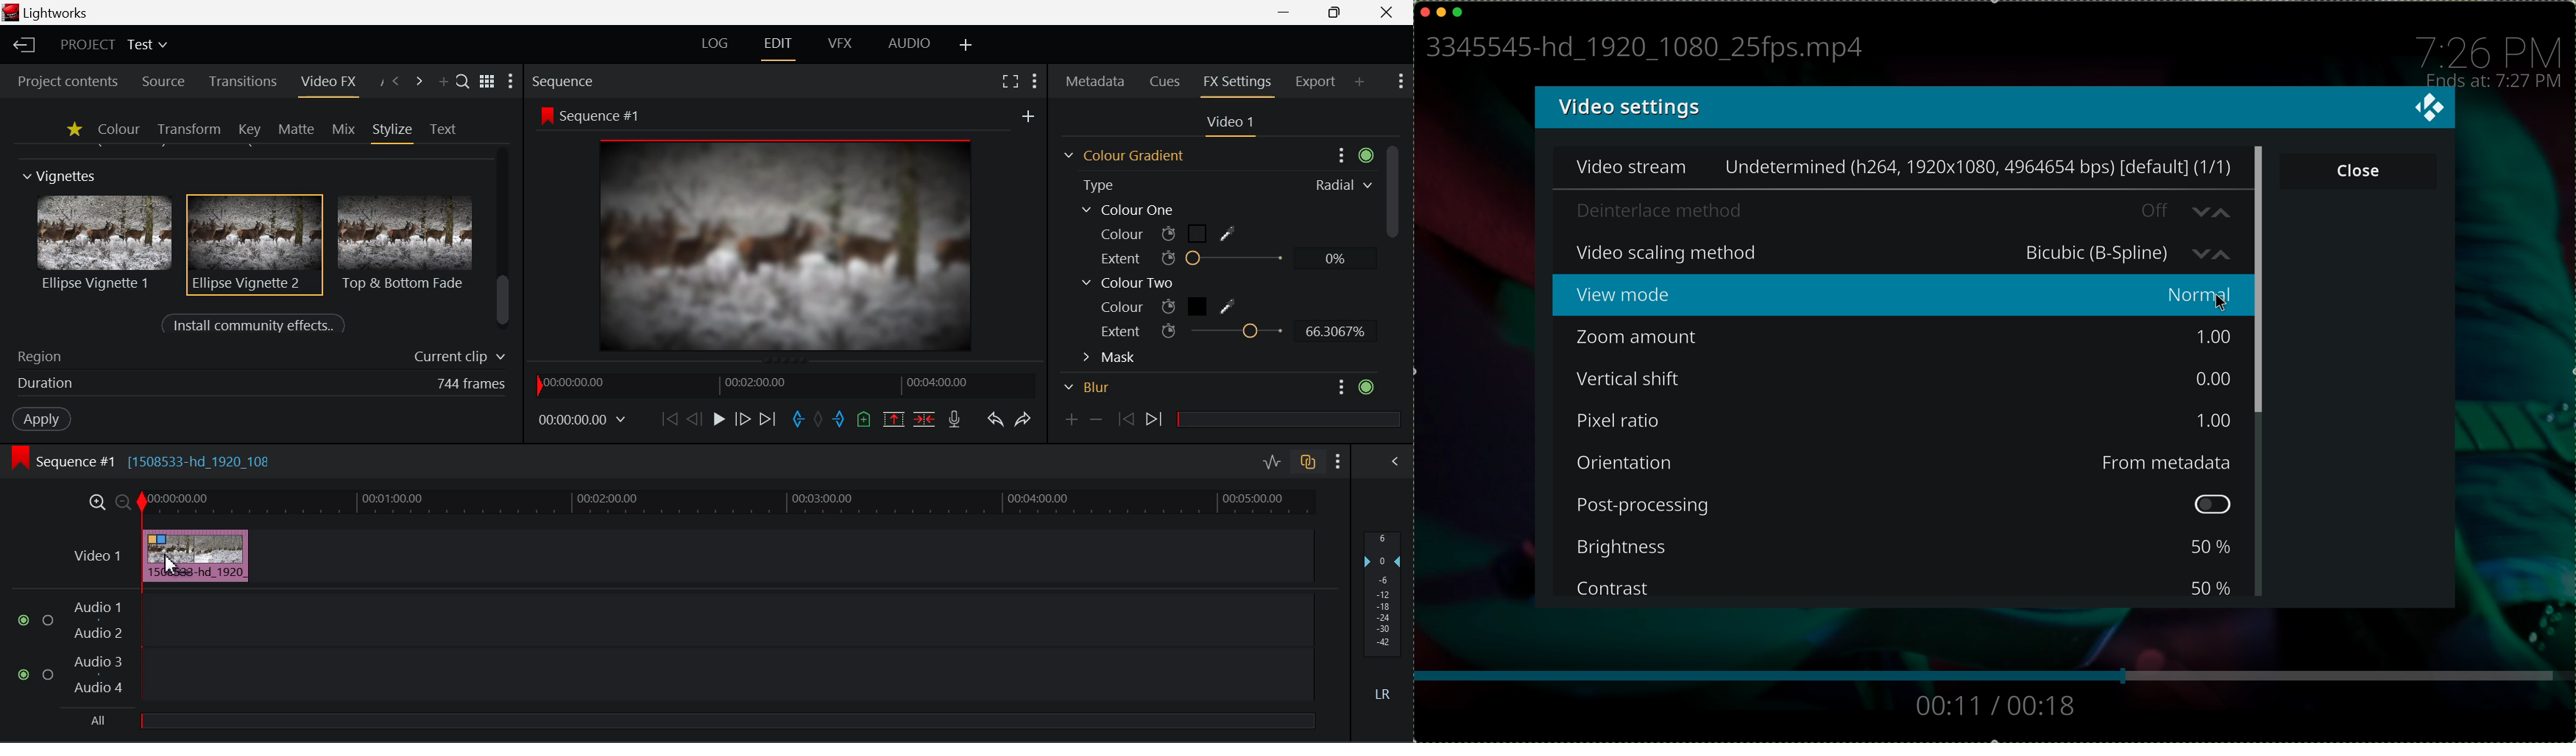 Image resolution: width=2576 pixels, height=756 pixels. What do you see at coordinates (651, 662) in the screenshot?
I see `Audio Input Field` at bounding box center [651, 662].